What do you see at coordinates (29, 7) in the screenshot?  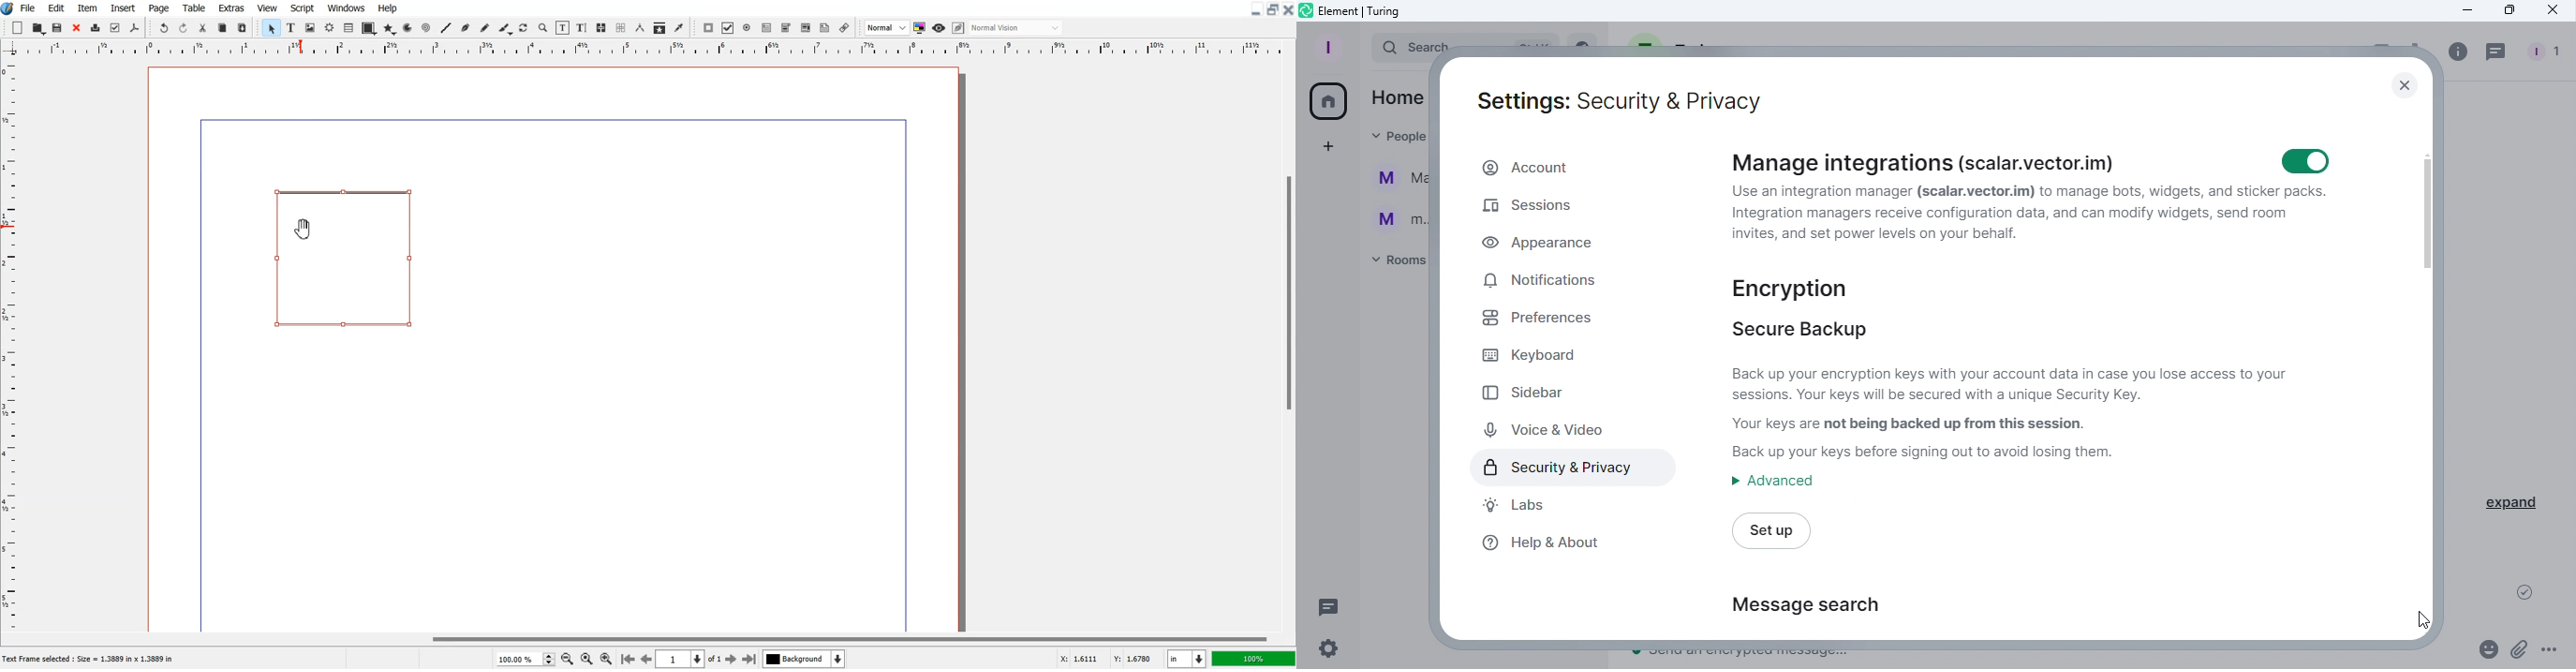 I see `File` at bounding box center [29, 7].